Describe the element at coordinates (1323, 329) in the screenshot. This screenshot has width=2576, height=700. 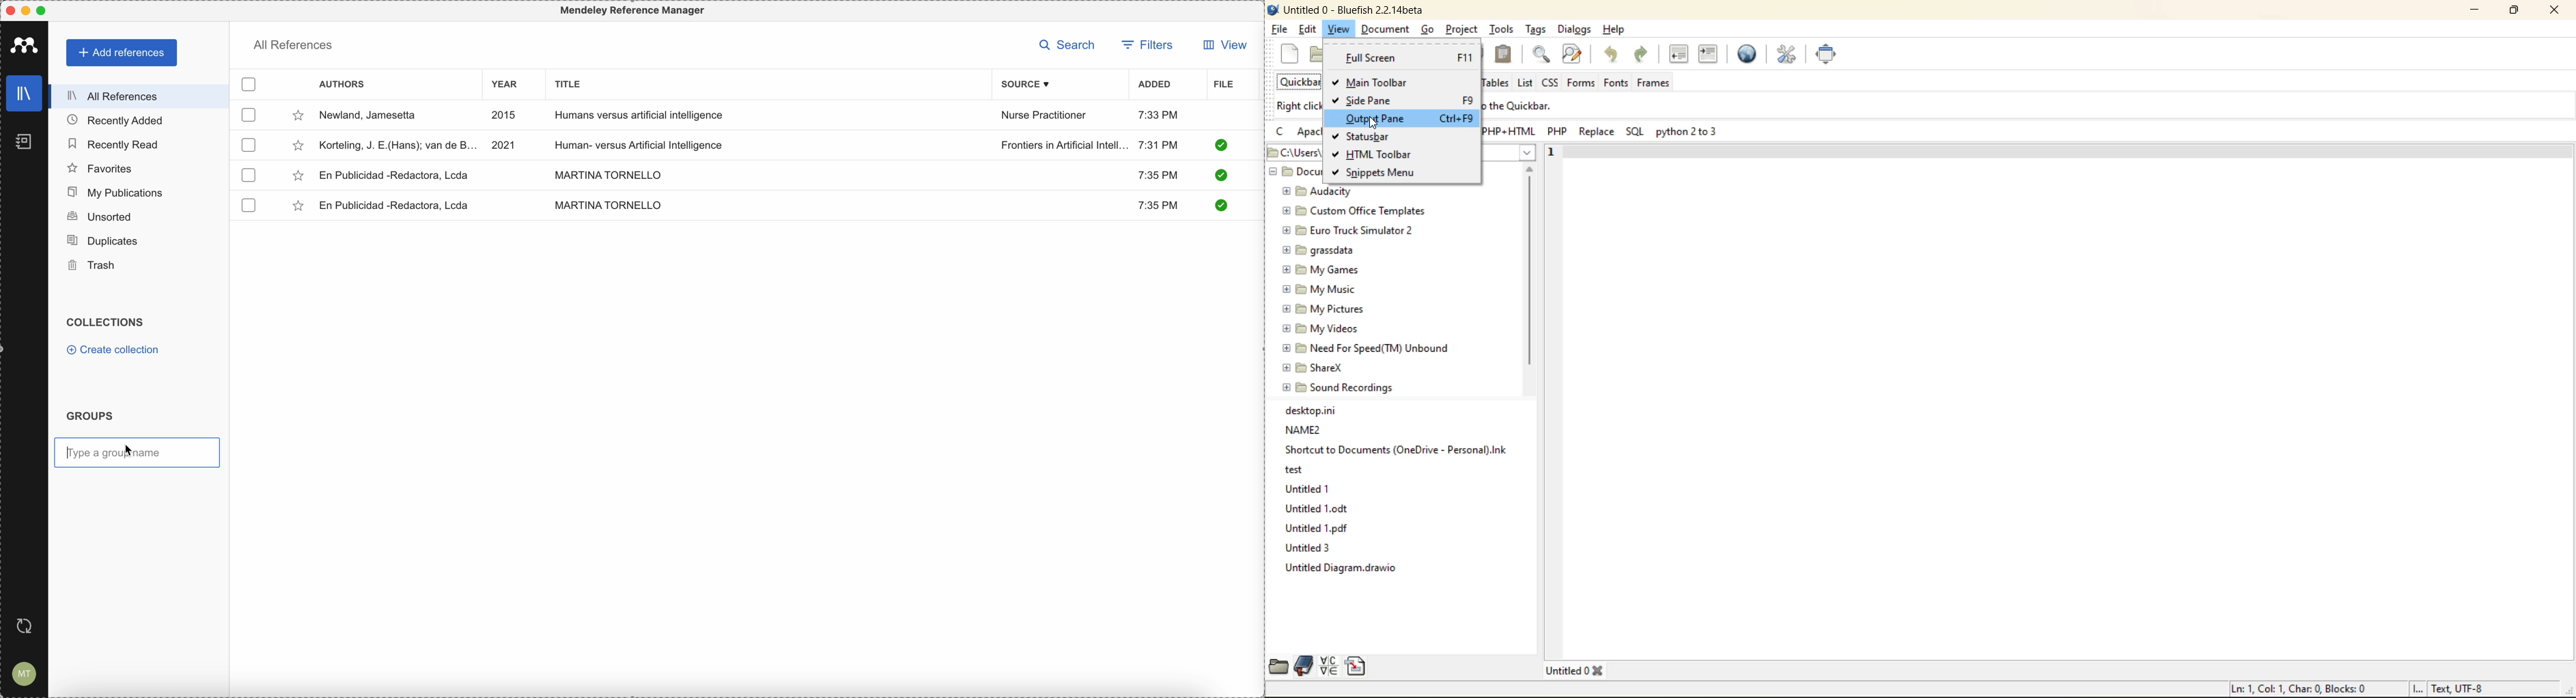
I see `My Videos` at that location.